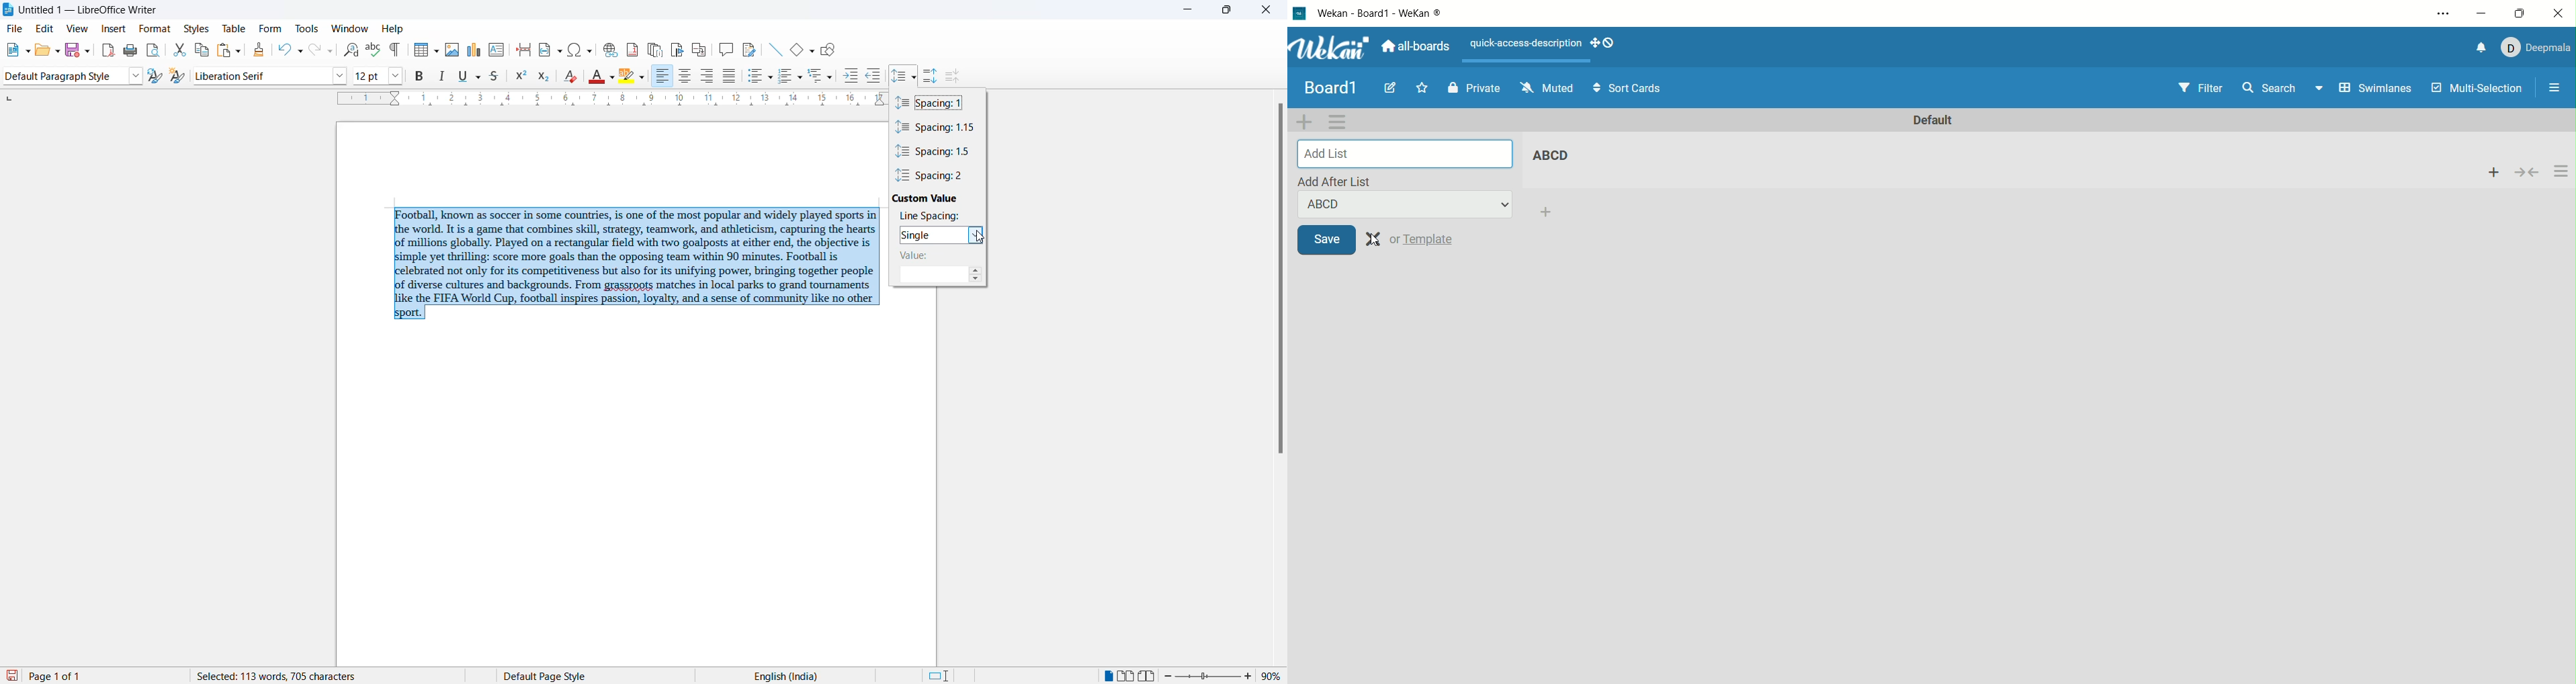  I want to click on increase paragraph spacing, so click(932, 76).